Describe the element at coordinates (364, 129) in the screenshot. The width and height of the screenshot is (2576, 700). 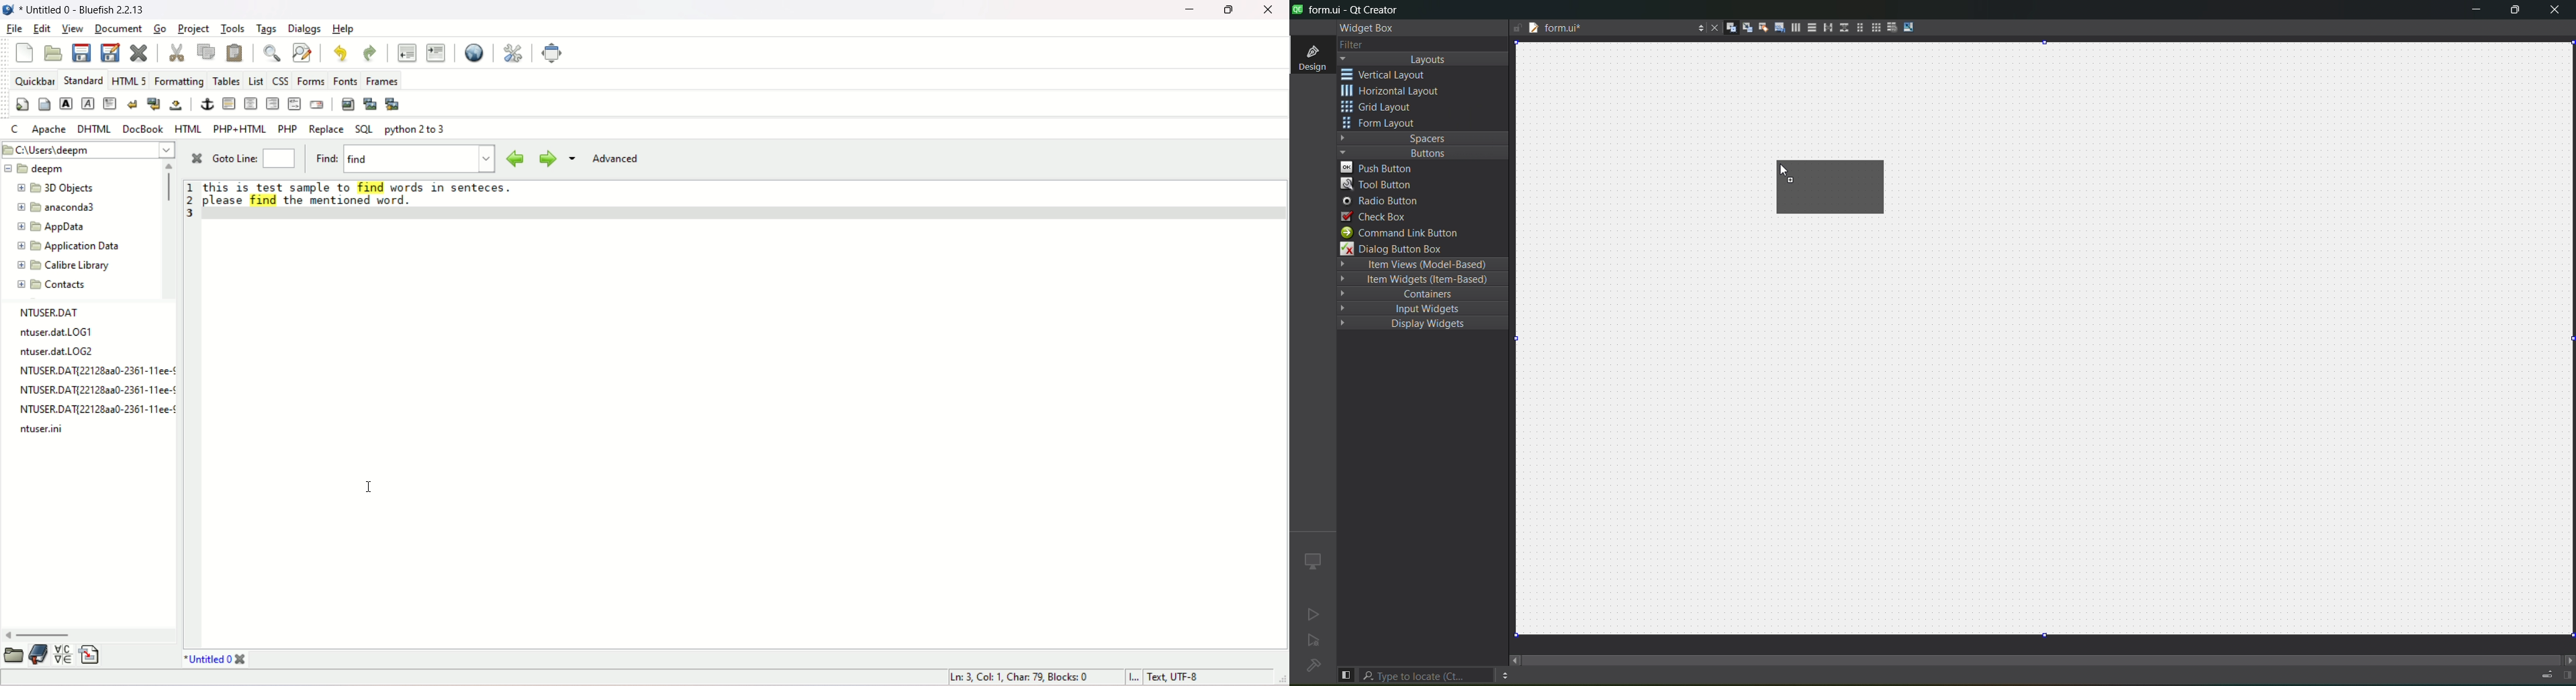
I see `SQL` at that location.